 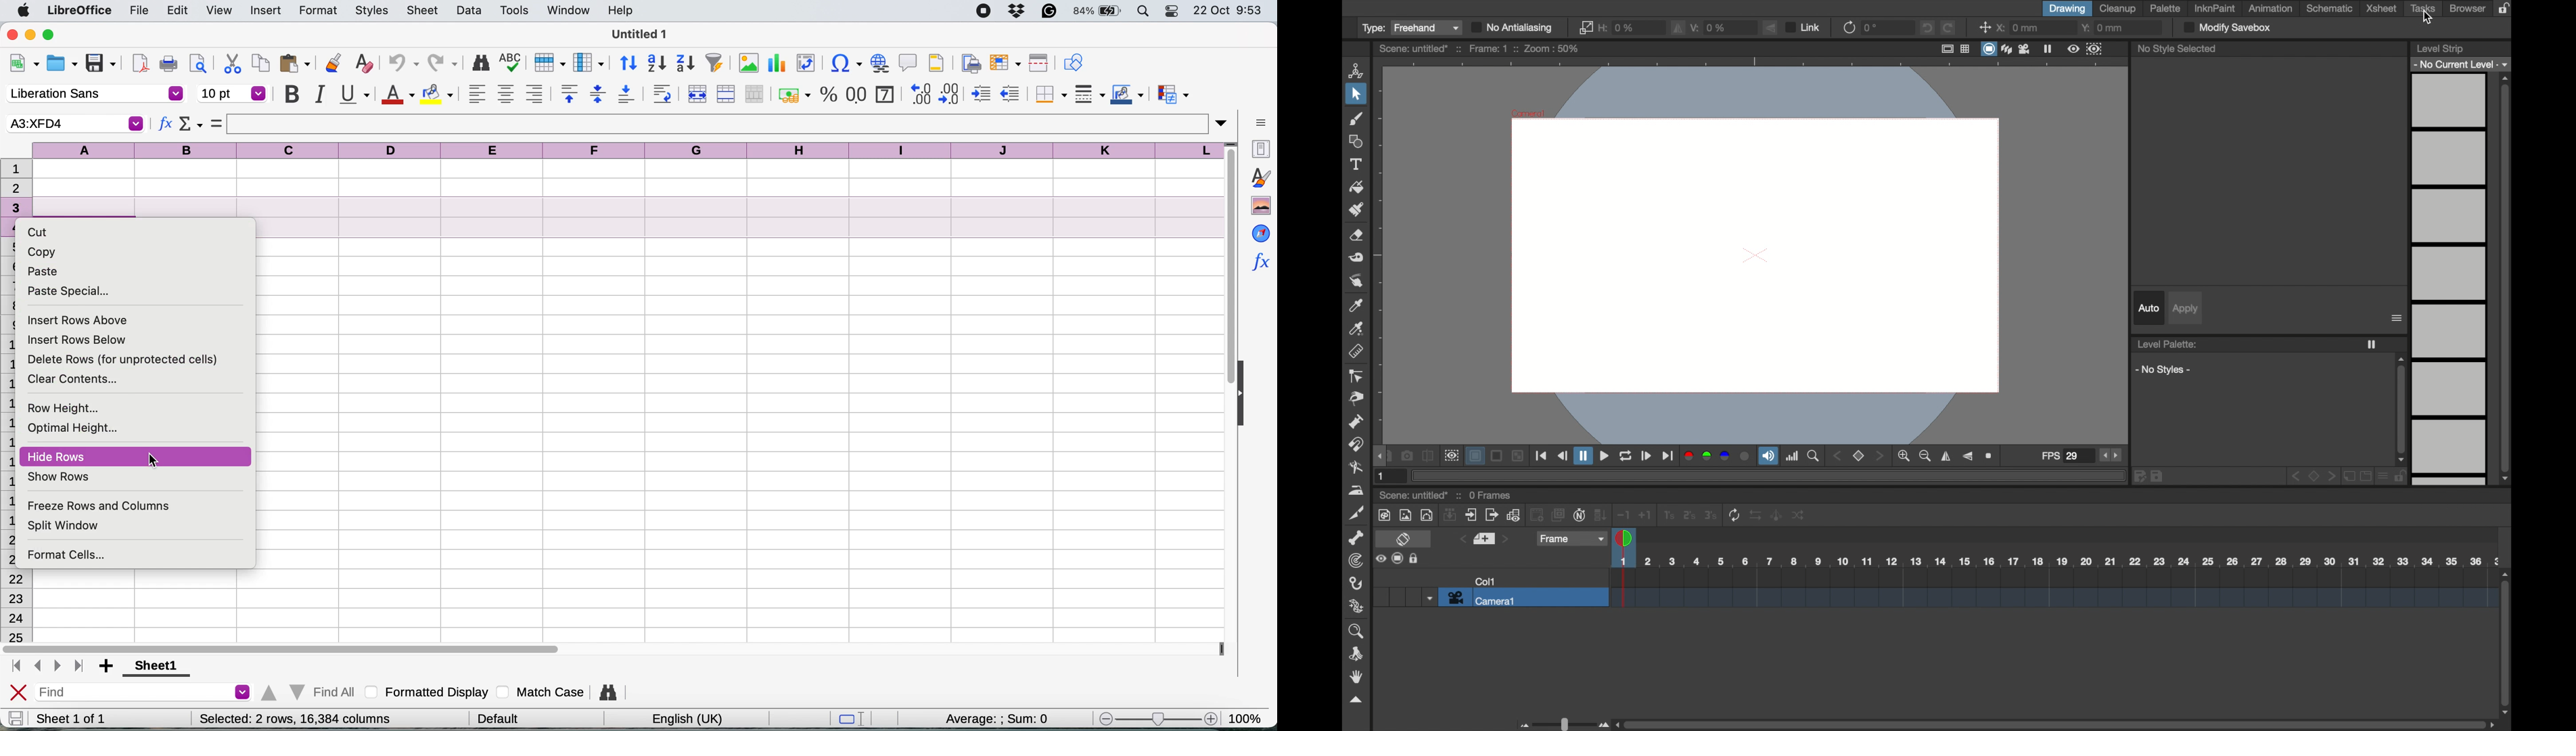 What do you see at coordinates (1358, 210) in the screenshot?
I see `paint brush tool` at bounding box center [1358, 210].